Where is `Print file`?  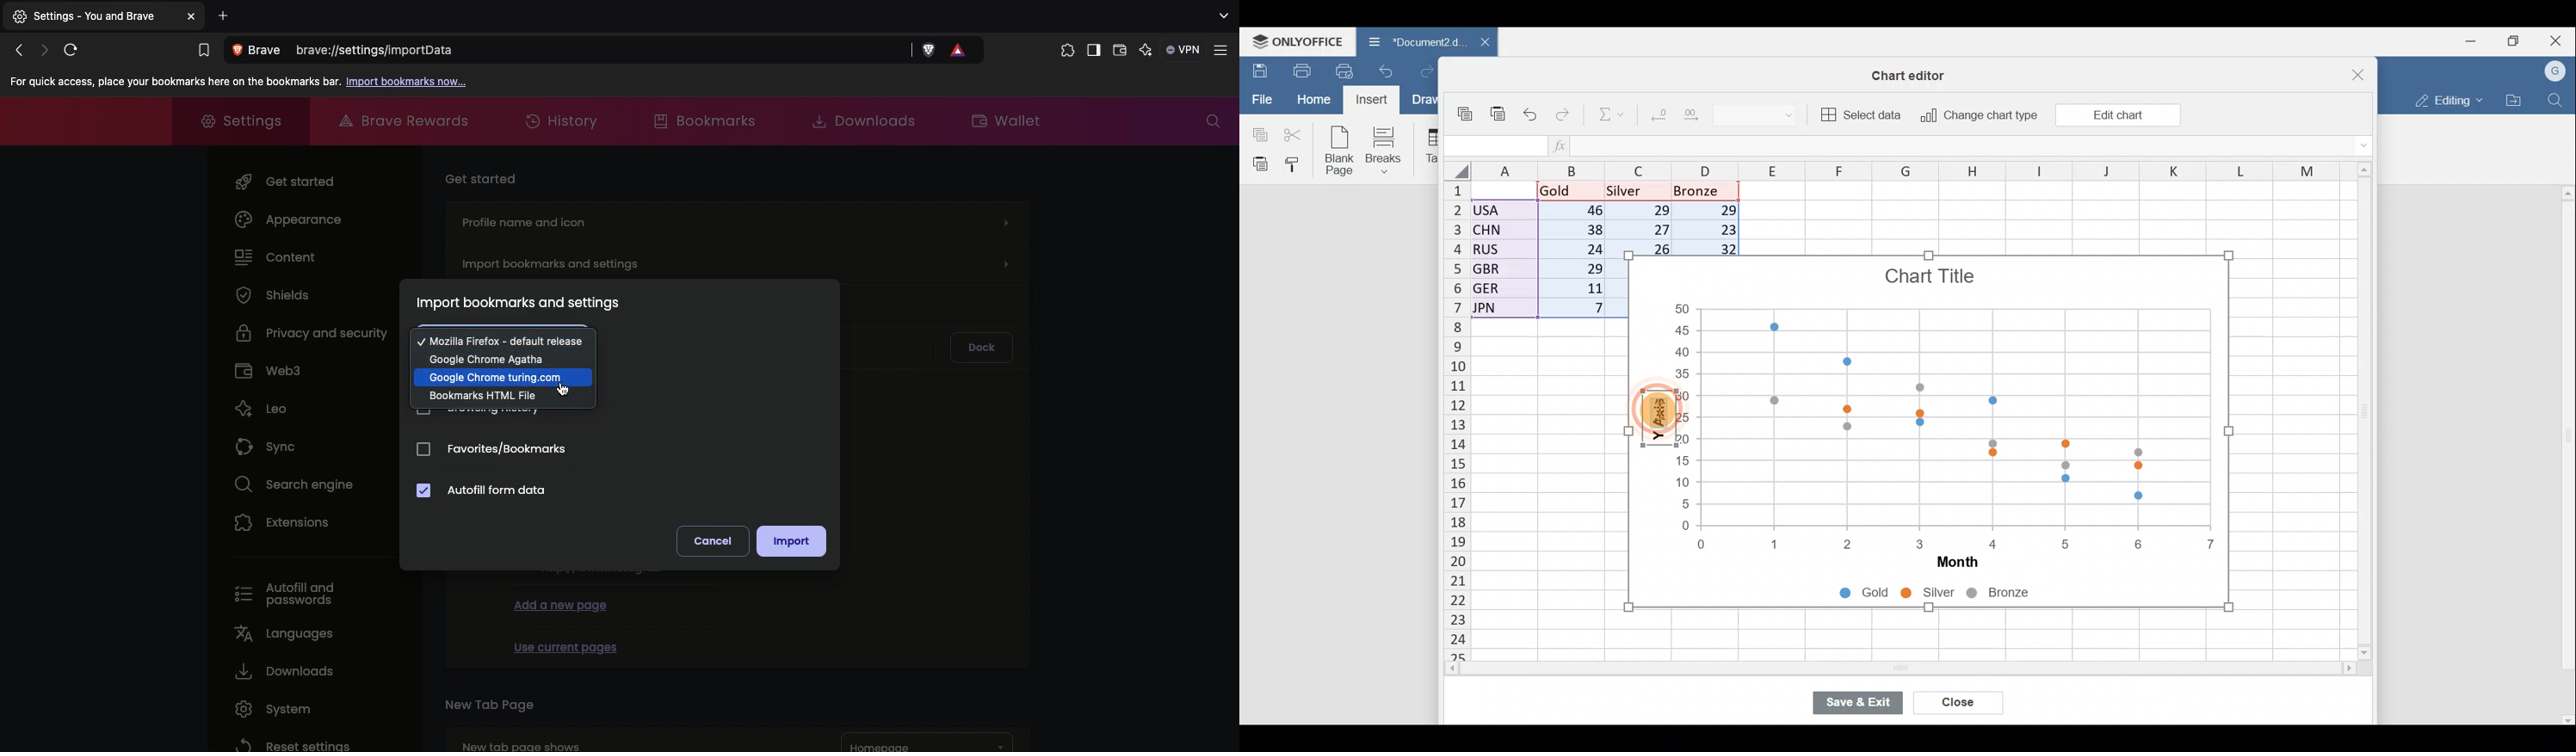
Print file is located at coordinates (1298, 70).